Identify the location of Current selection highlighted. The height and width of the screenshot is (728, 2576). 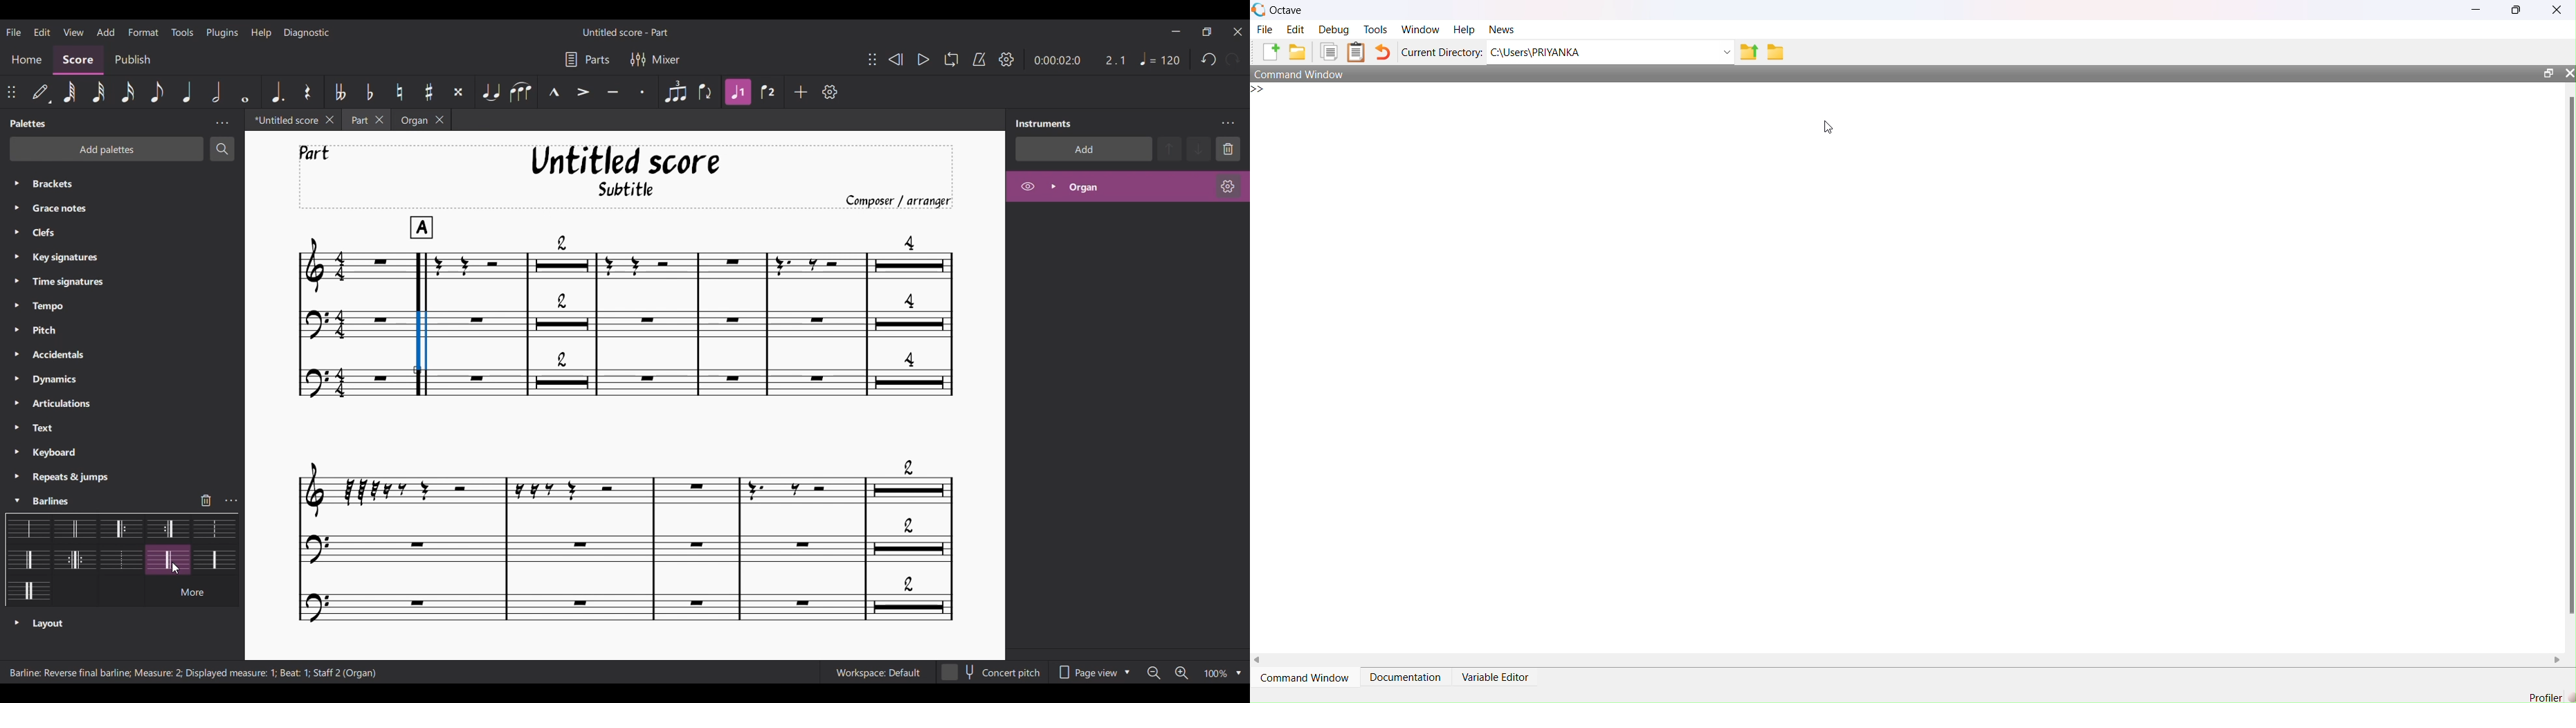
(167, 560).